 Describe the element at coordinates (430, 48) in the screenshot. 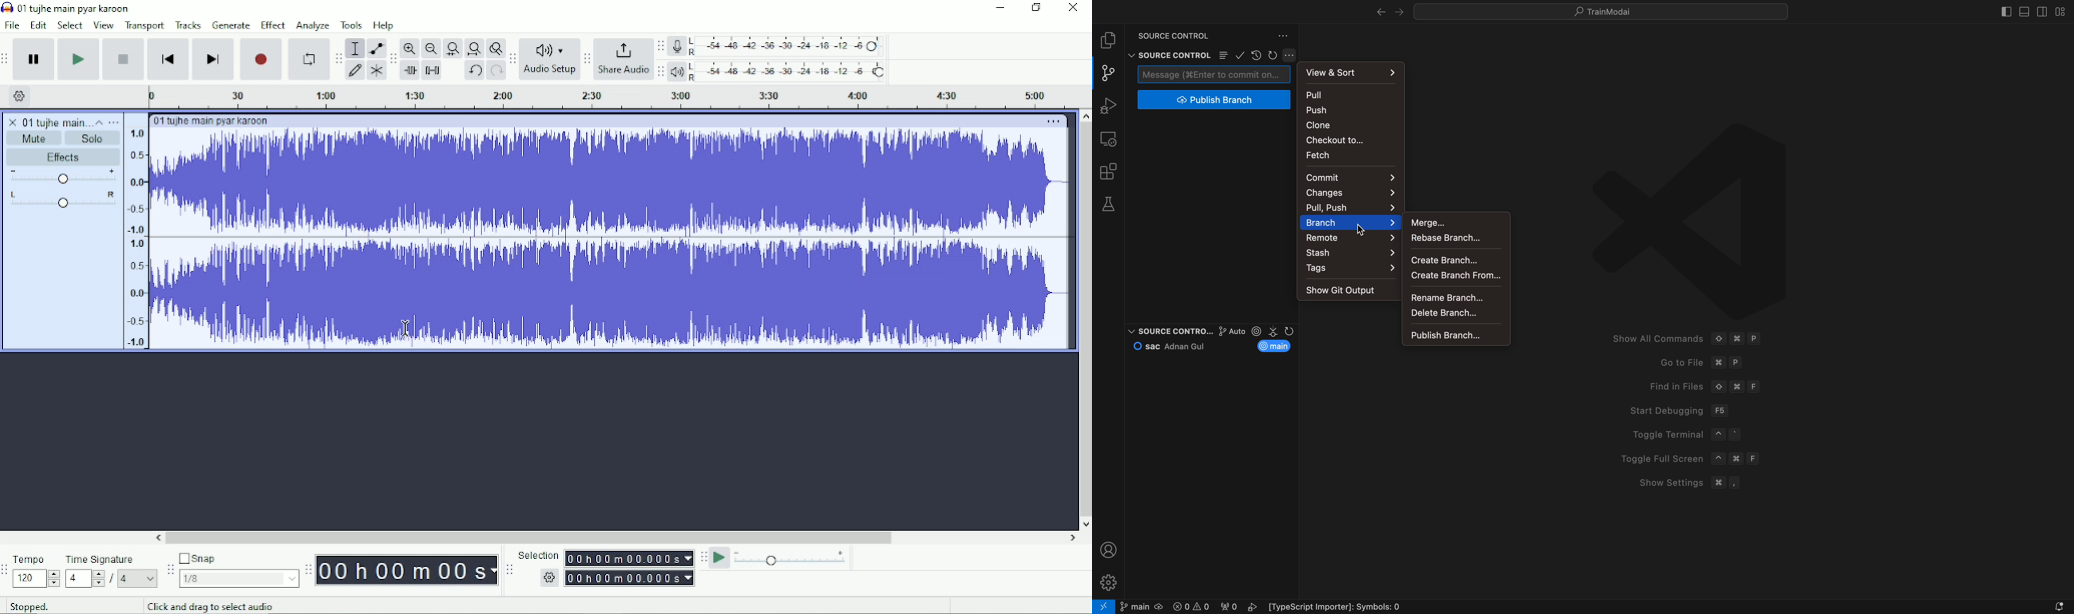

I see `Zoom Out` at that location.